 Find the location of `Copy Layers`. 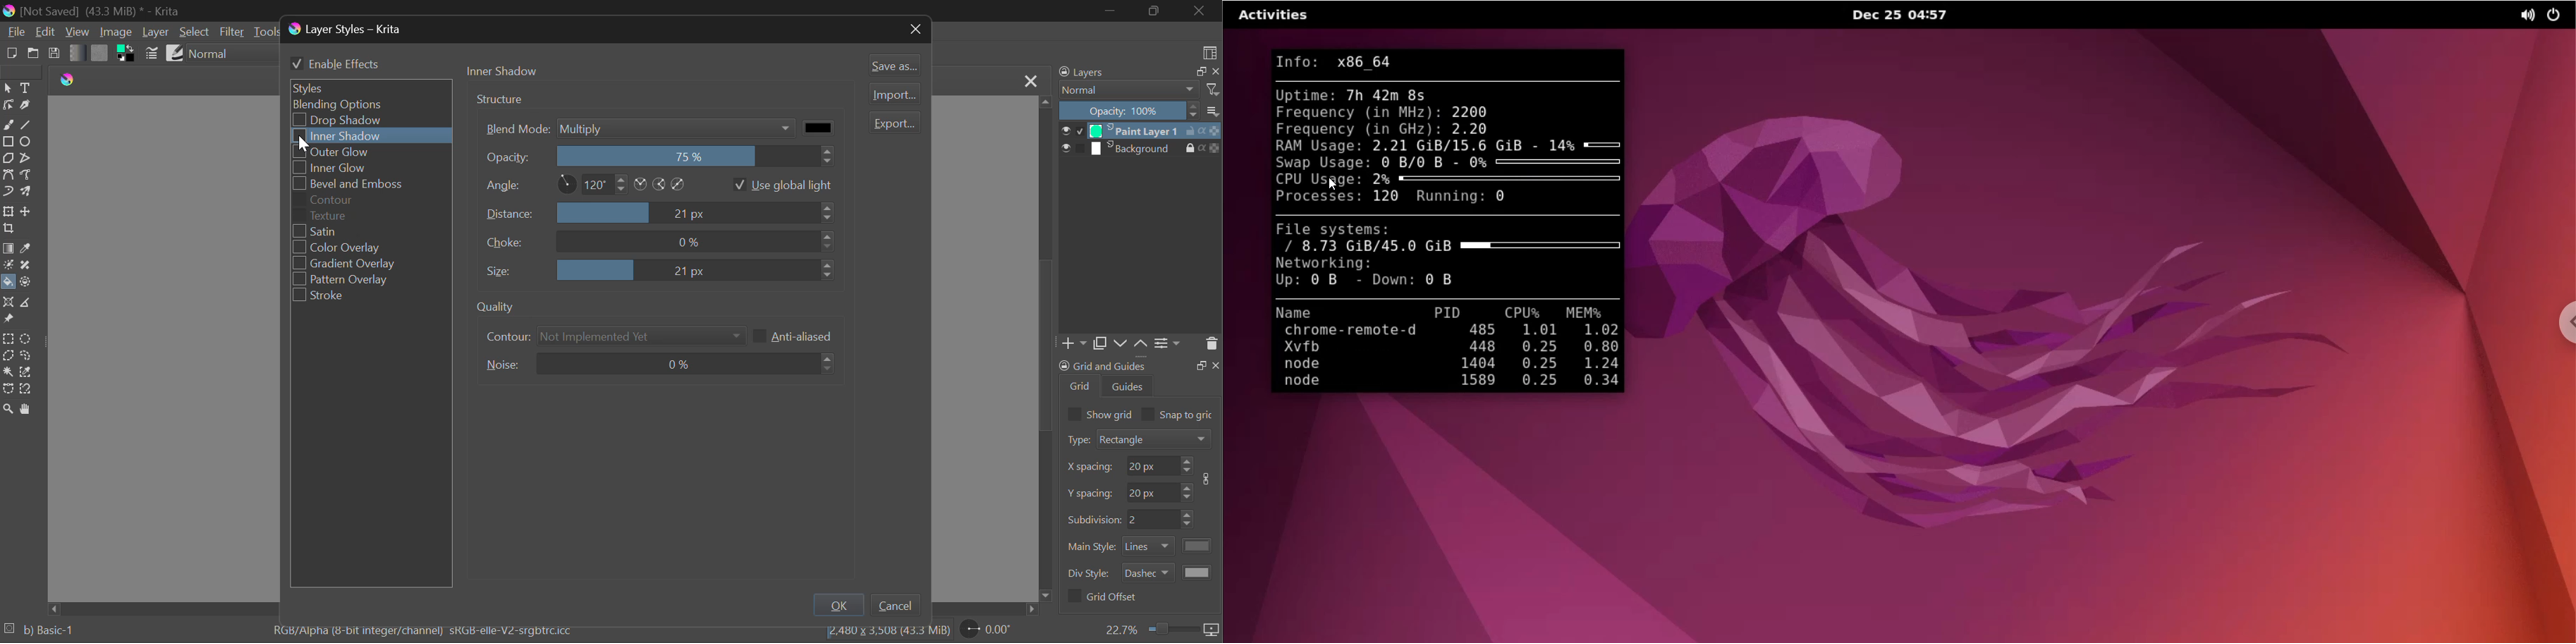

Copy Layers is located at coordinates (1102, 344).